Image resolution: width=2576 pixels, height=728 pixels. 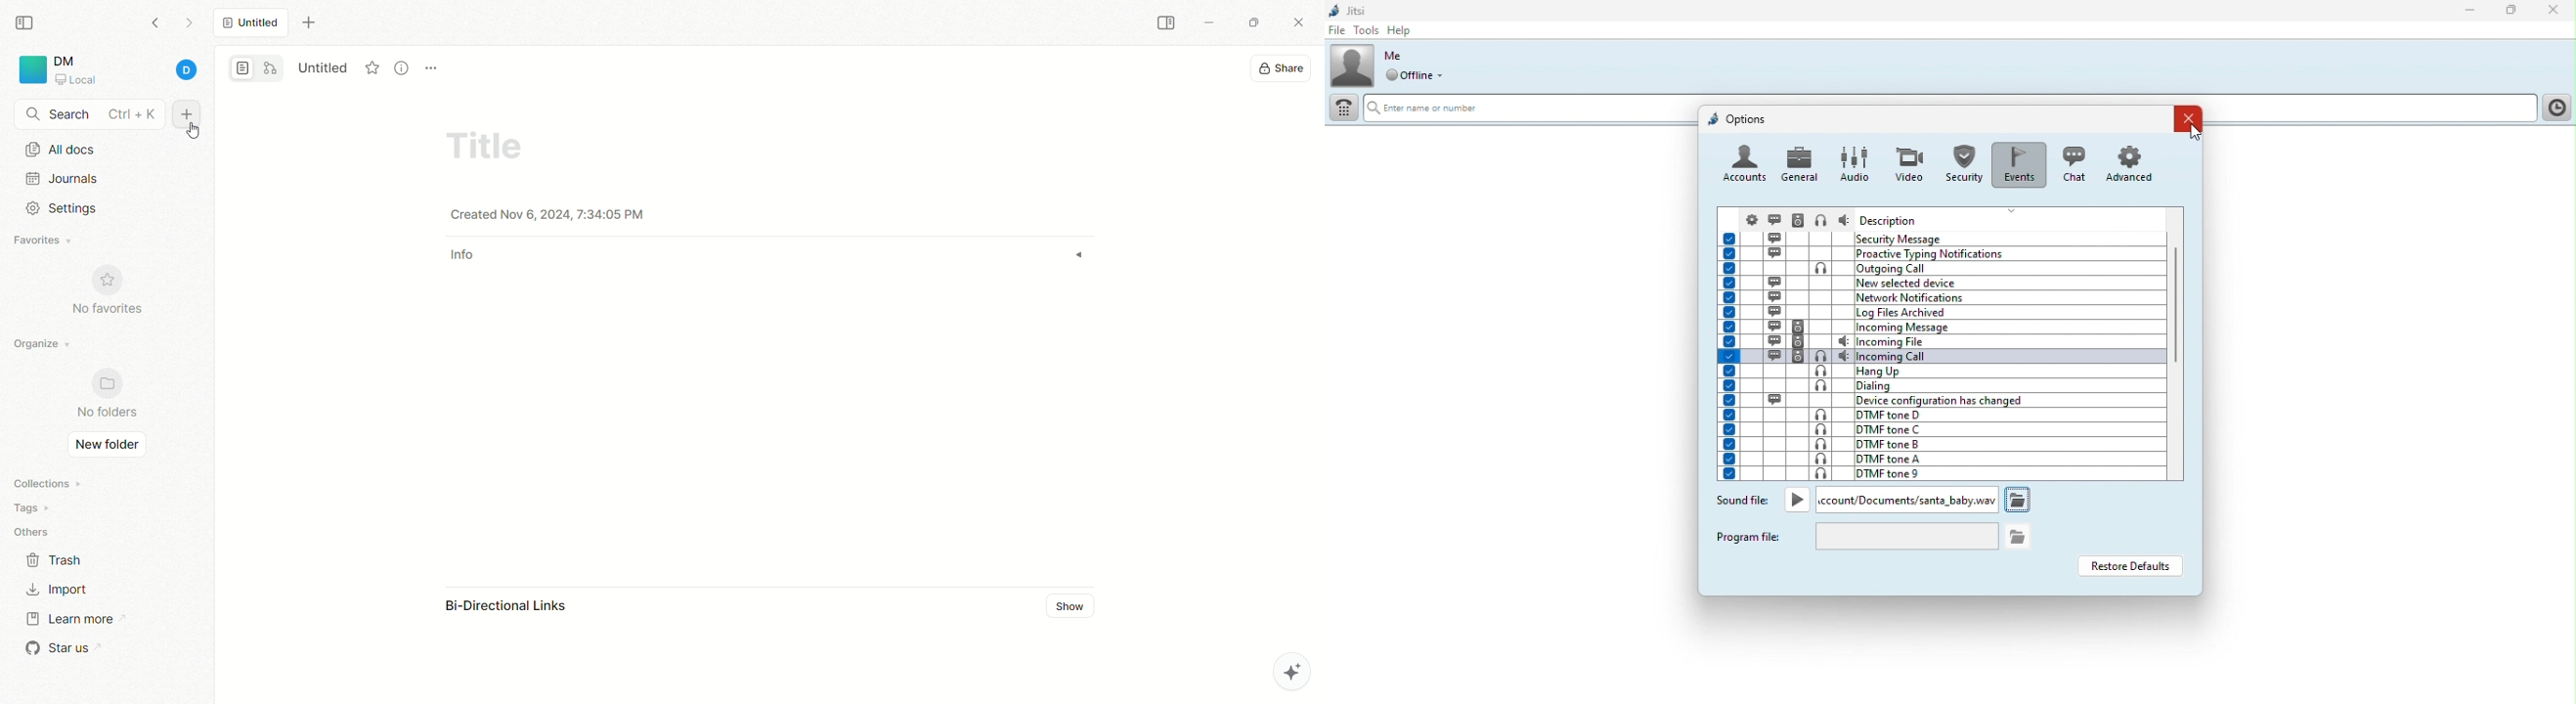 What do you see at coordinates (1393, 66) in the screenshot?
I see `Profile picture and online status` at bounding box center [1393, 66].